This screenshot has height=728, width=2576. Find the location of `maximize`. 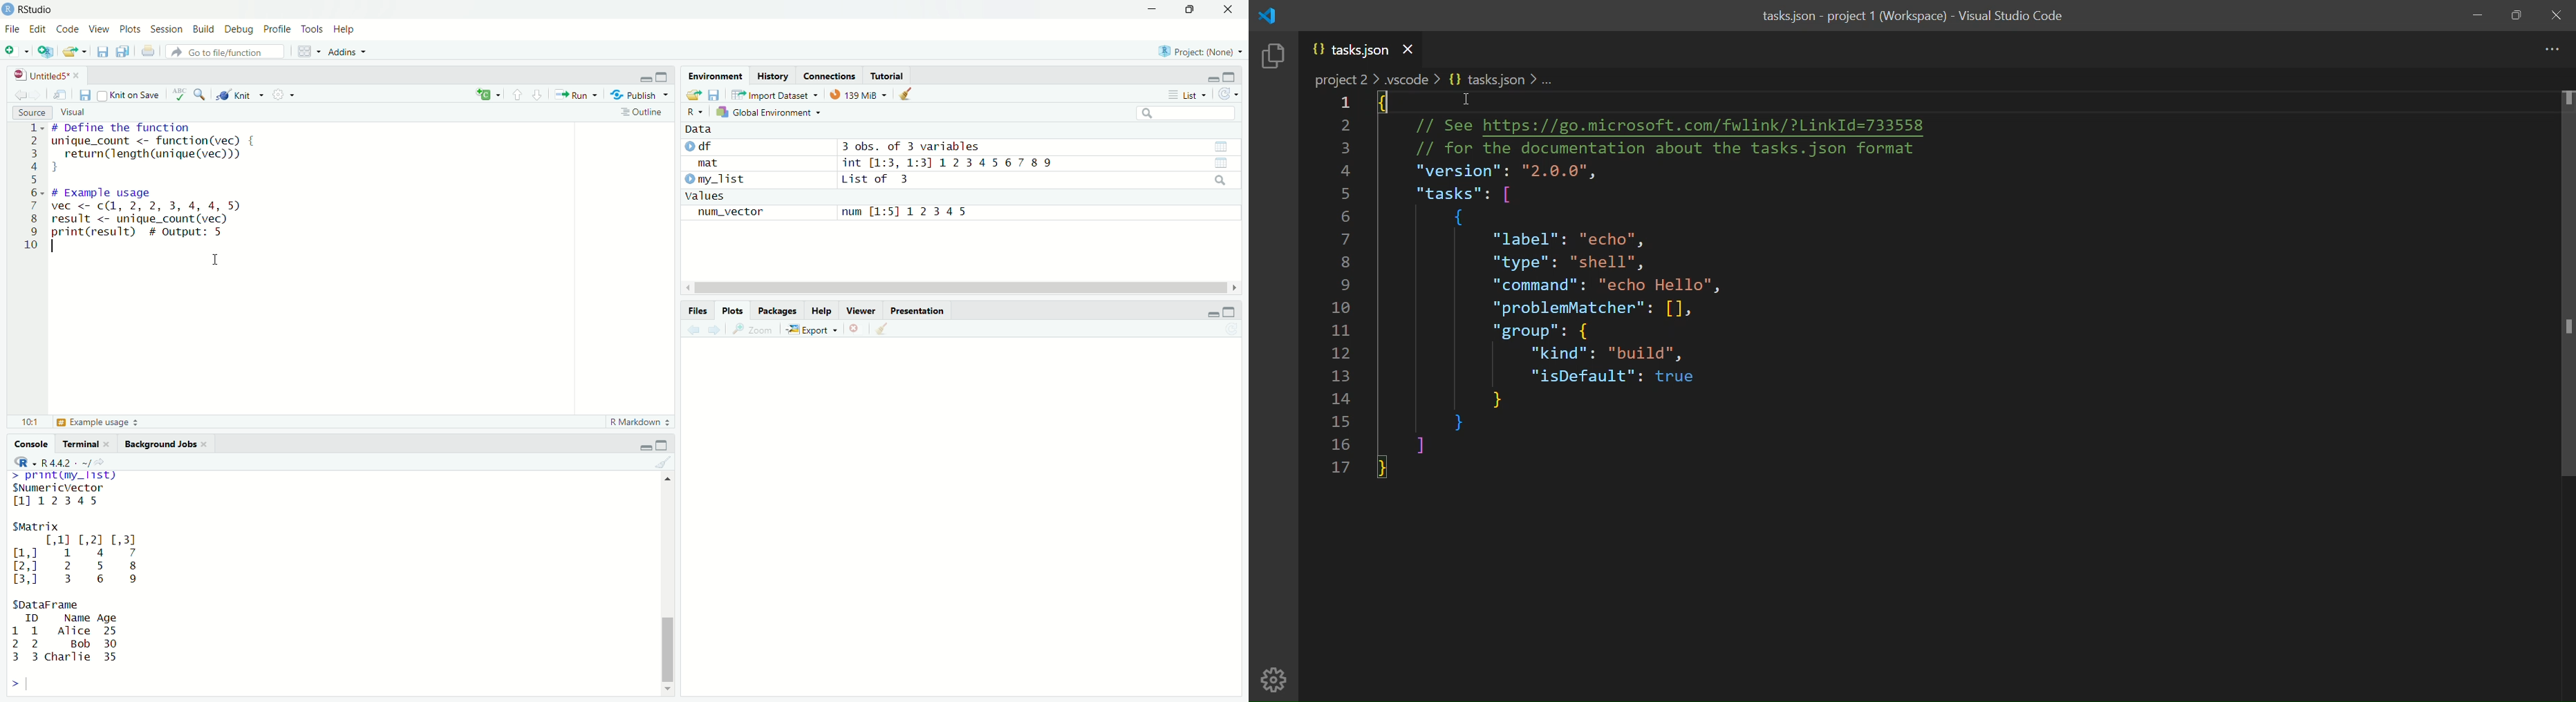

maximize is located at coordinates (1229, 312).